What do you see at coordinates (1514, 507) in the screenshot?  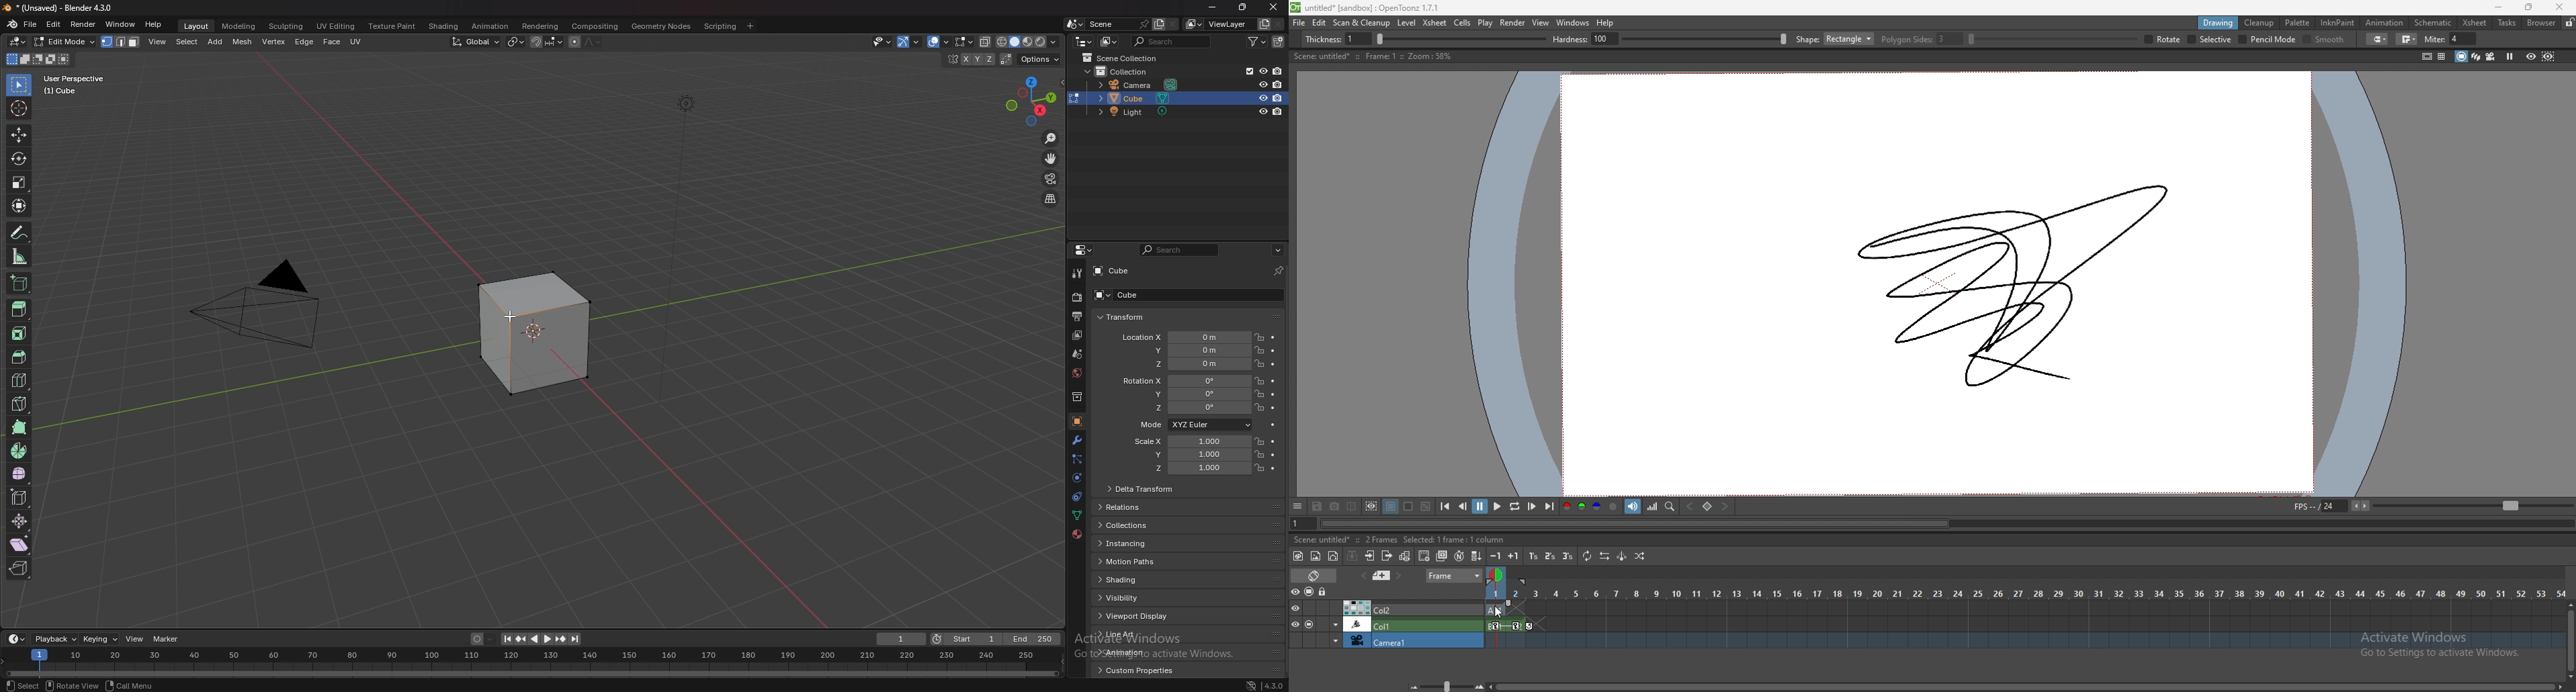 I see `loop` at bounding box center [1514, 507].